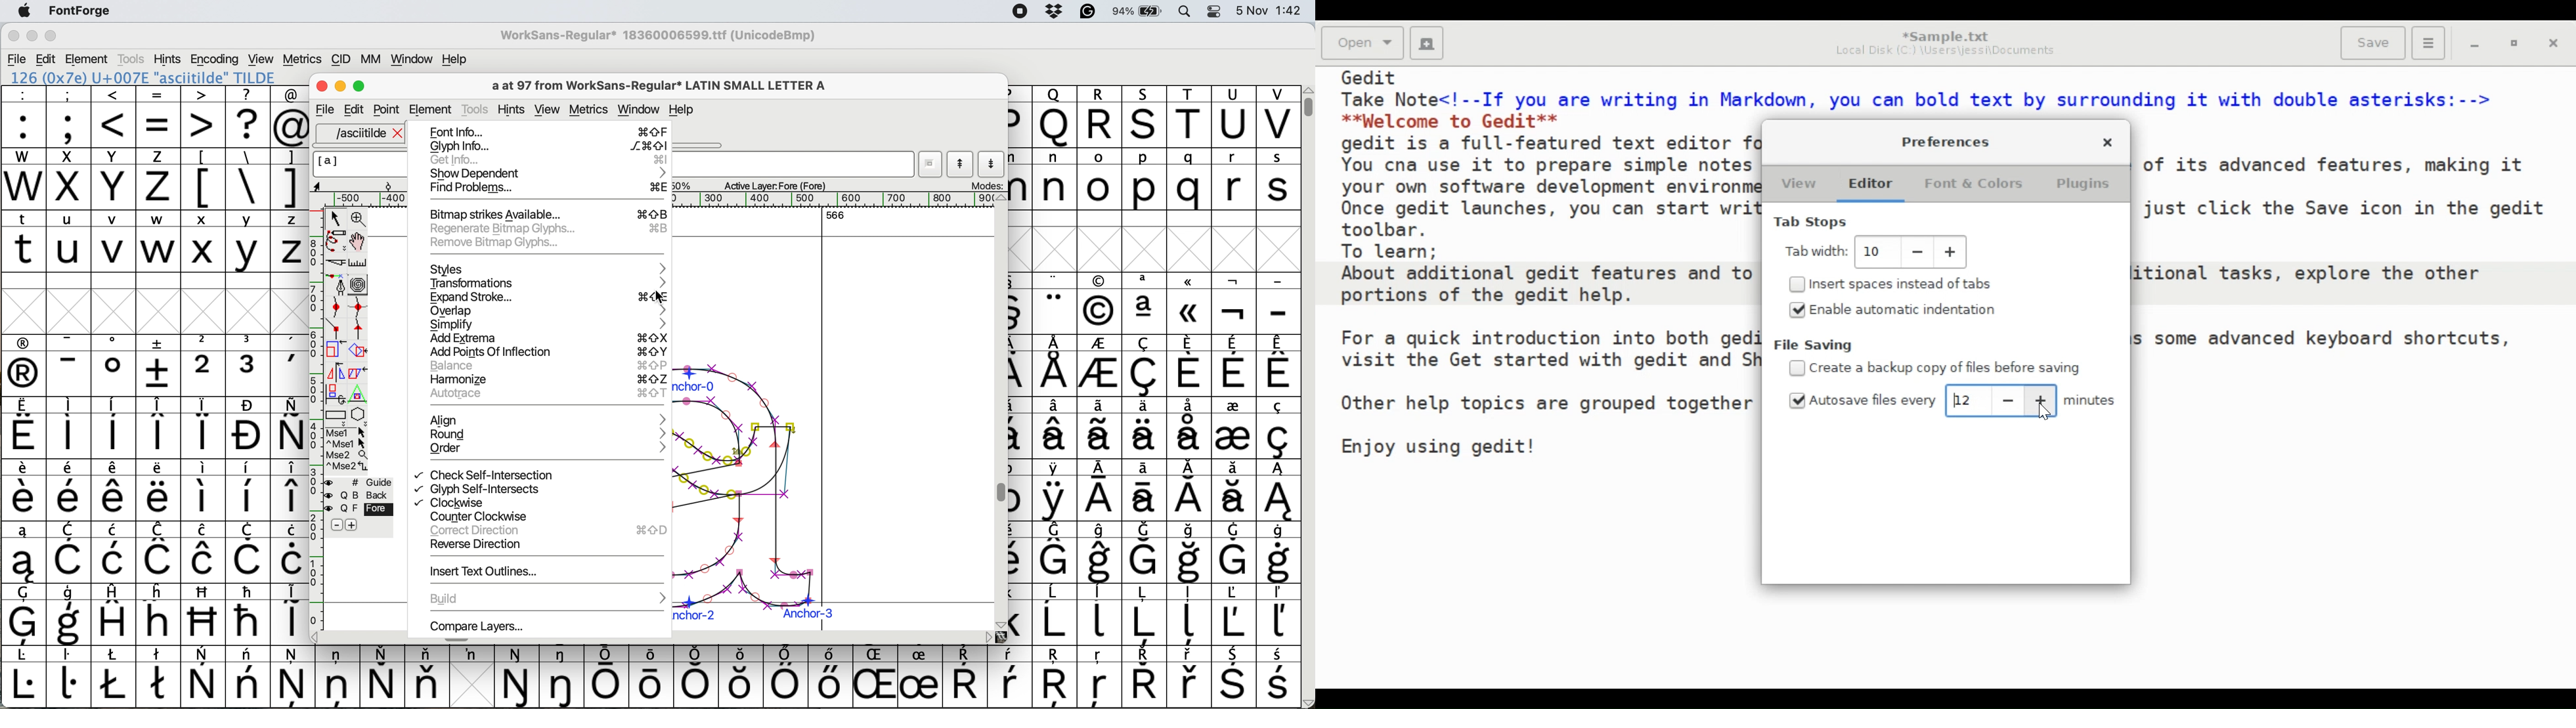  What do you see at coordinates (289, 177) in the screenshot?
I see `]` at bounding box center [289, 177].